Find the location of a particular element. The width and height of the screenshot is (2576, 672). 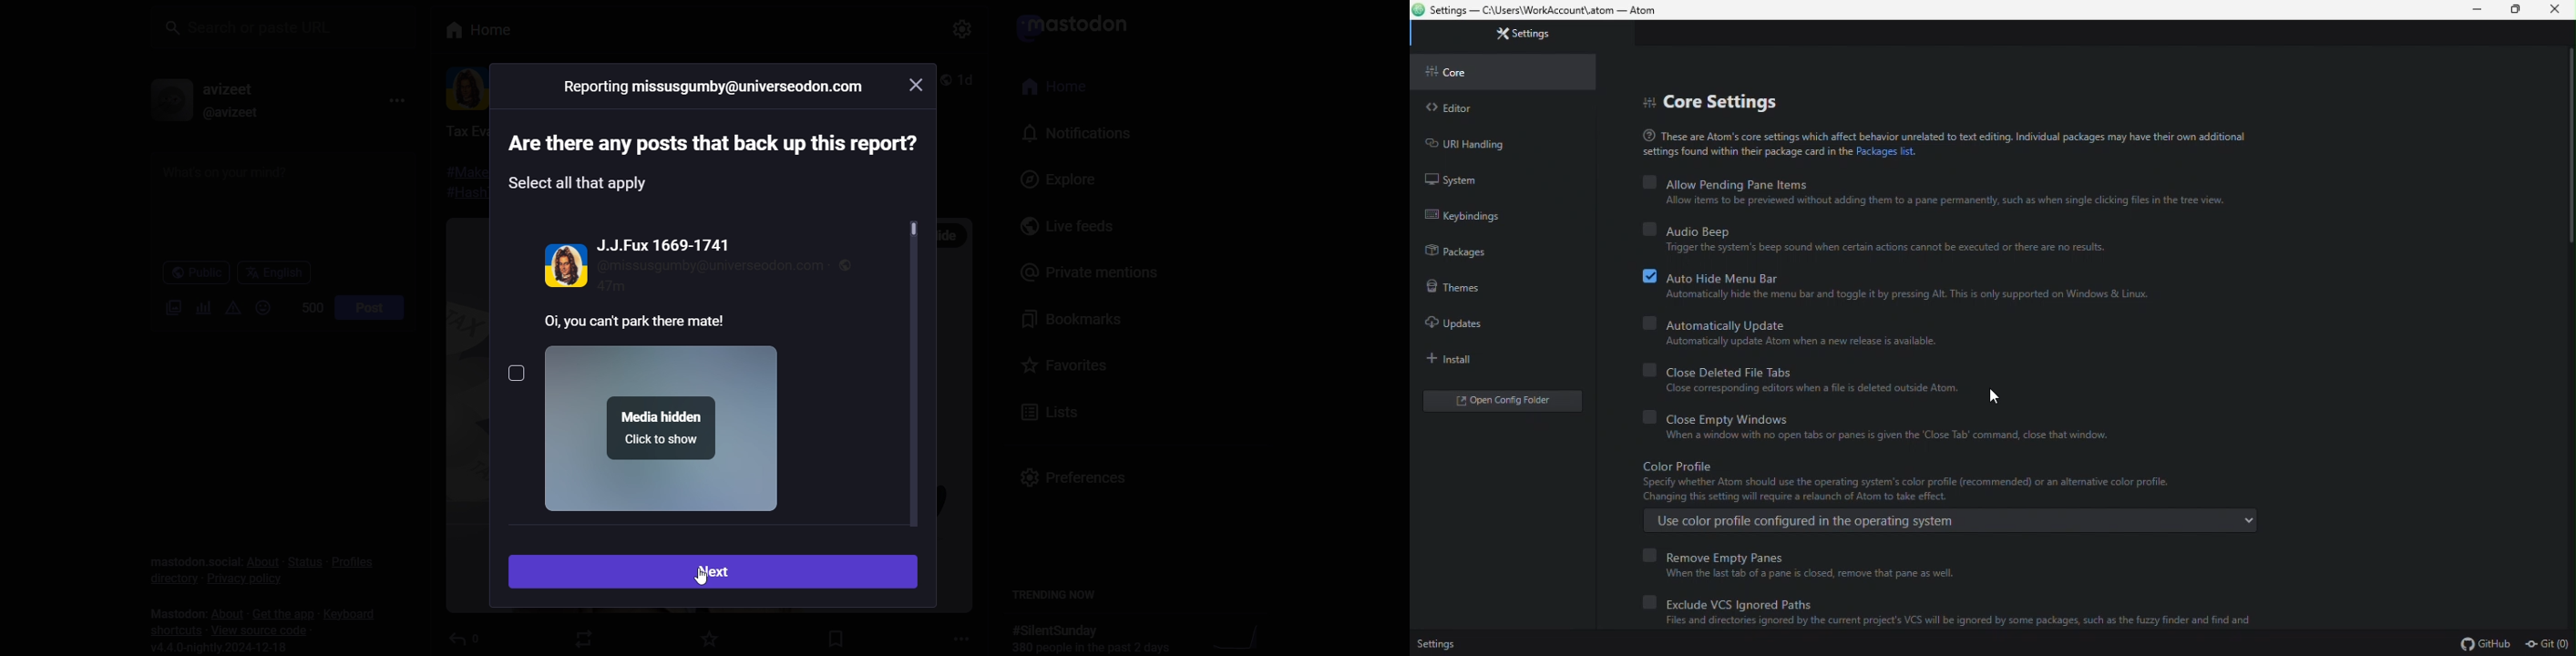

post is located at coordinates (720, 375).